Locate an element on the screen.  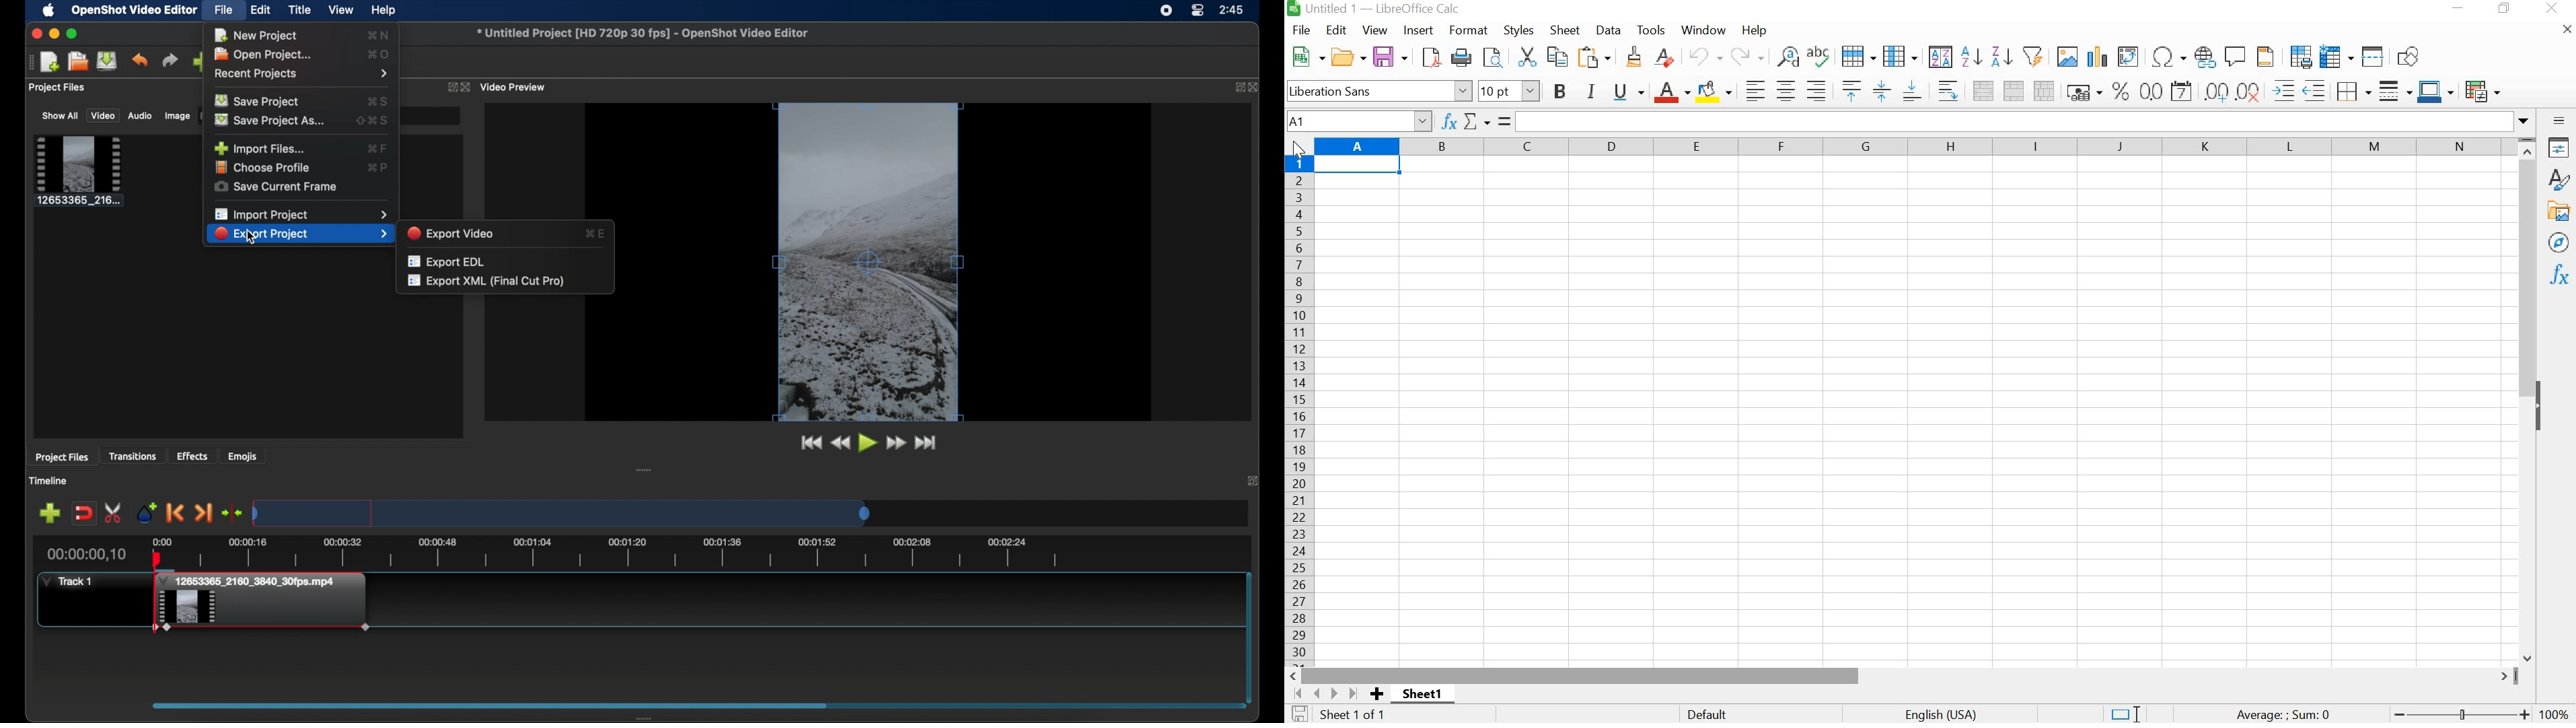
audio is located at coordinates (140, 116).